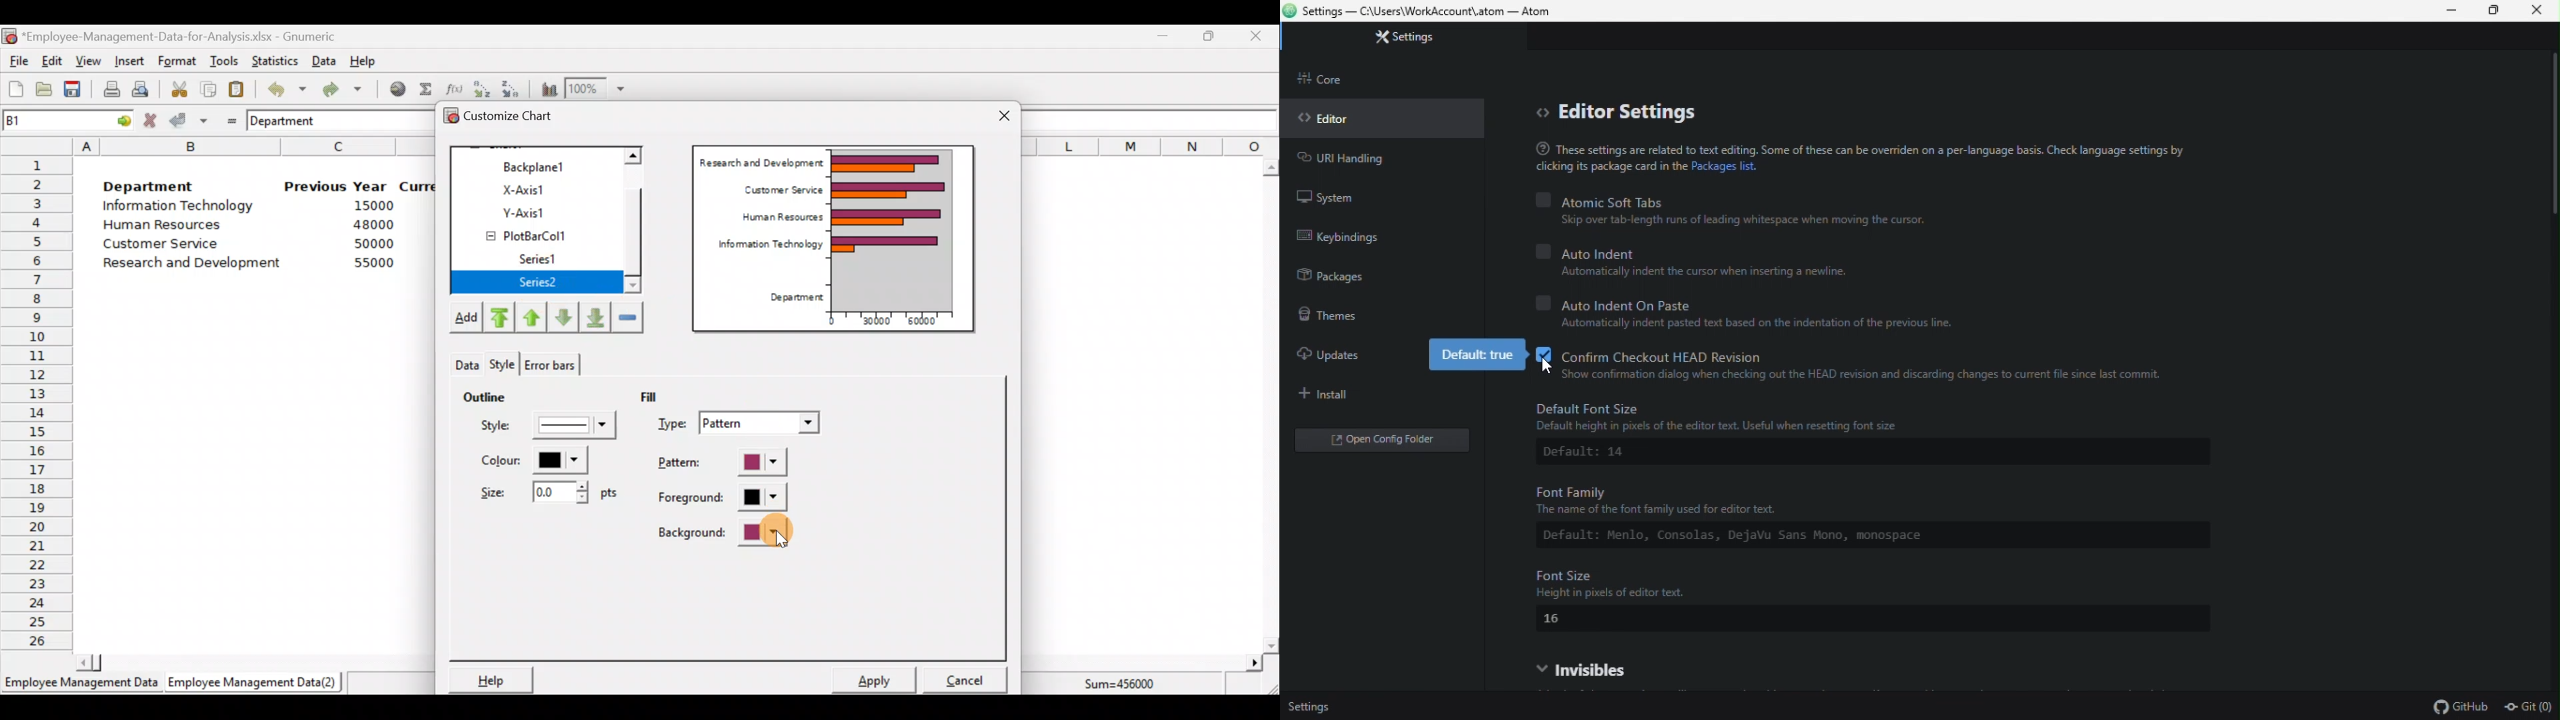 Image resolution: width=2576 pixels, height=728 pixels. Describe the element at coordinates (541, 283) in the screenshot. I see `Series2` at that location.